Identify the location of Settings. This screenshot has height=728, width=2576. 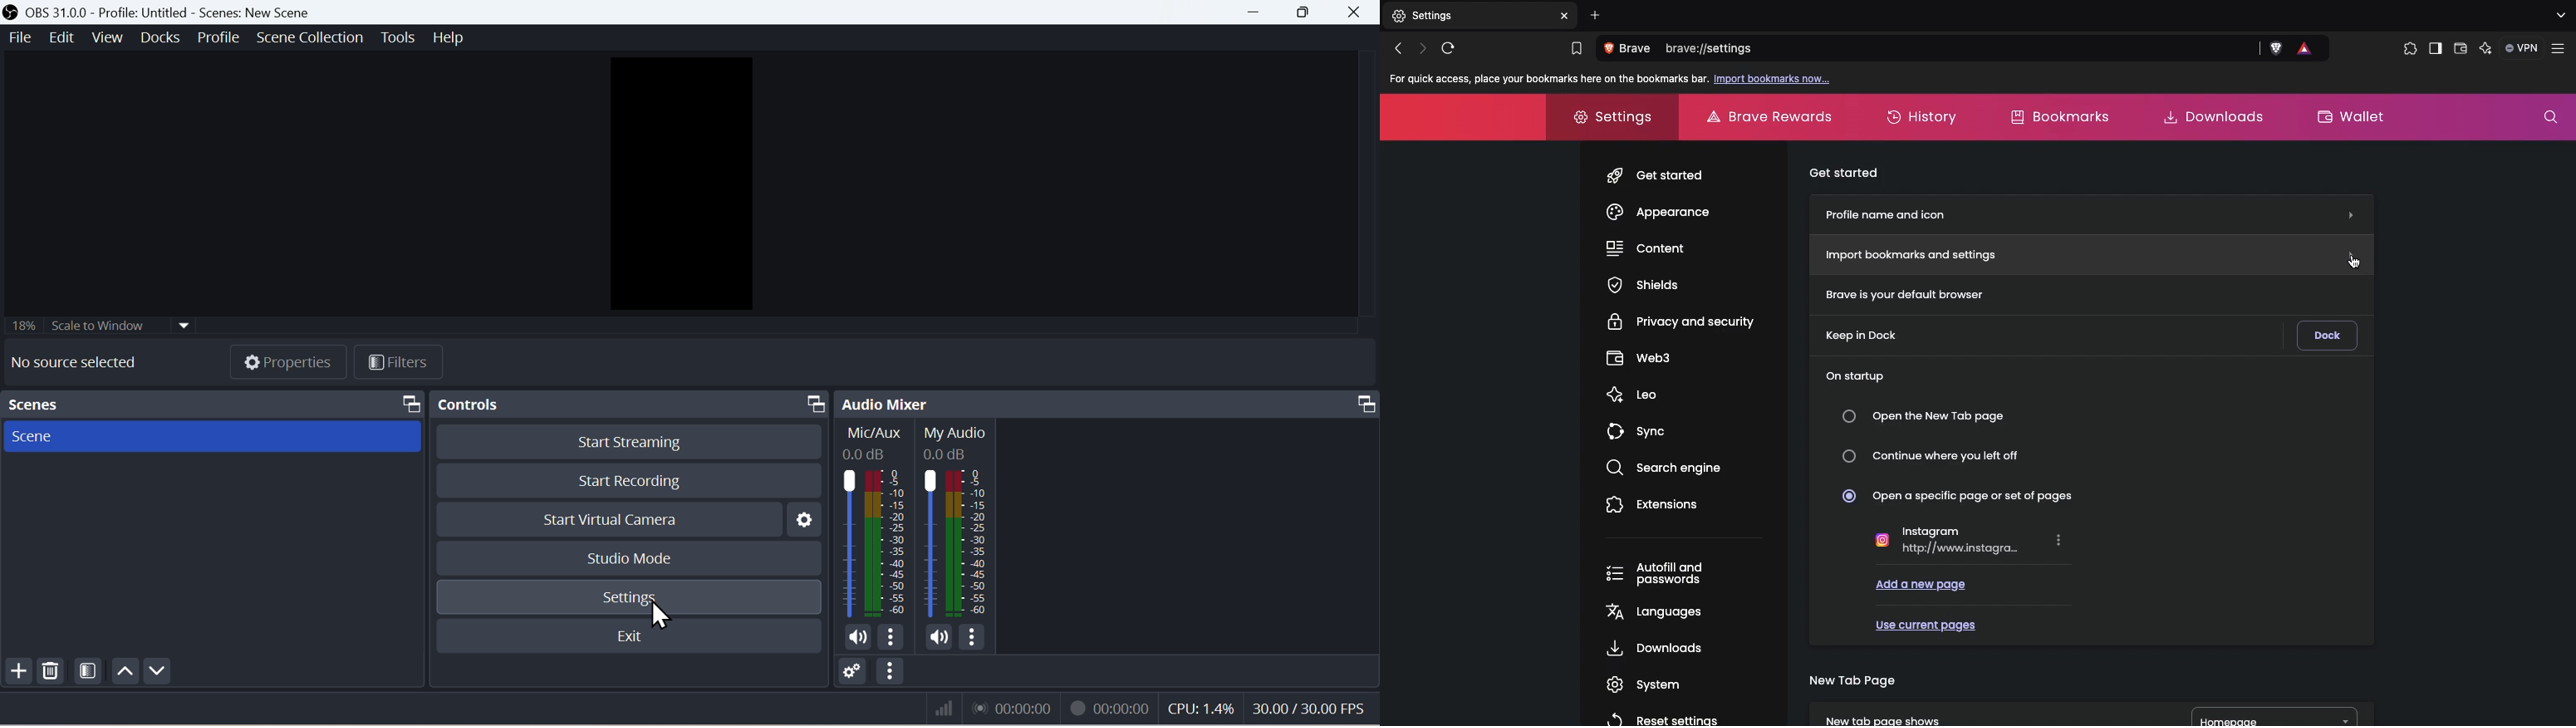
(1469, 17).